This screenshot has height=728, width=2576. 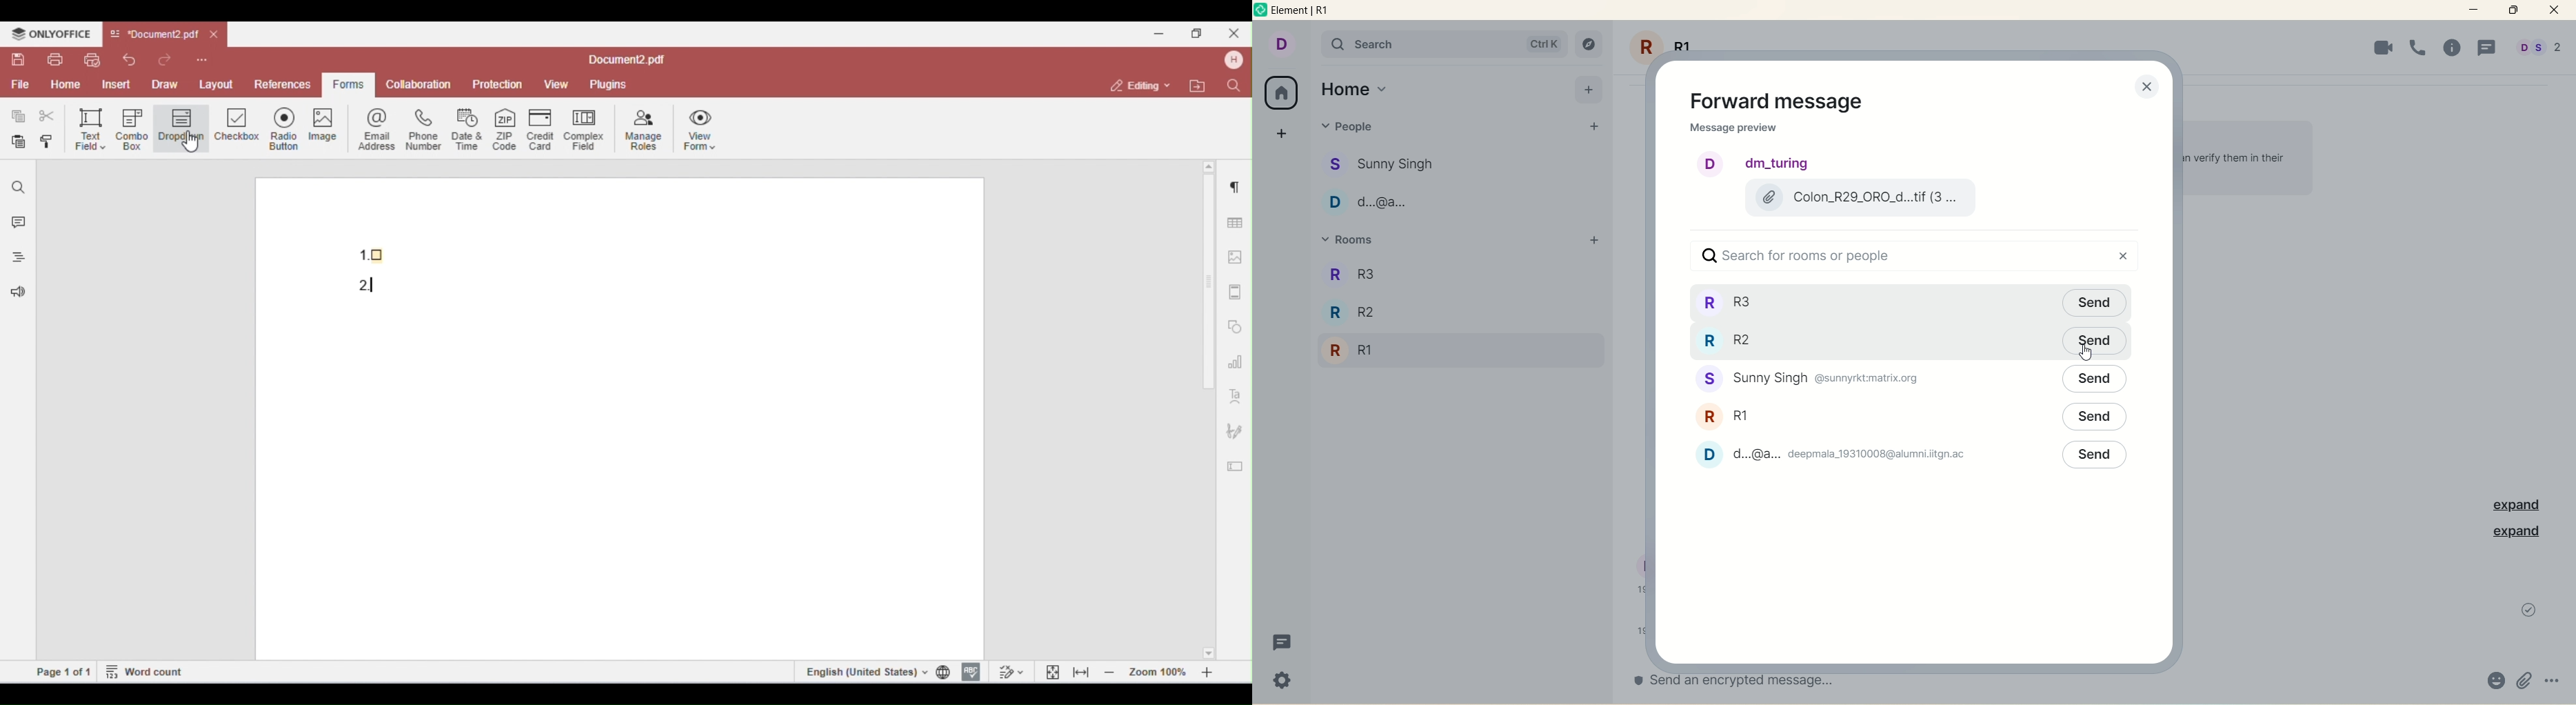 I want to click on R1, so click(x=1356, y=352).